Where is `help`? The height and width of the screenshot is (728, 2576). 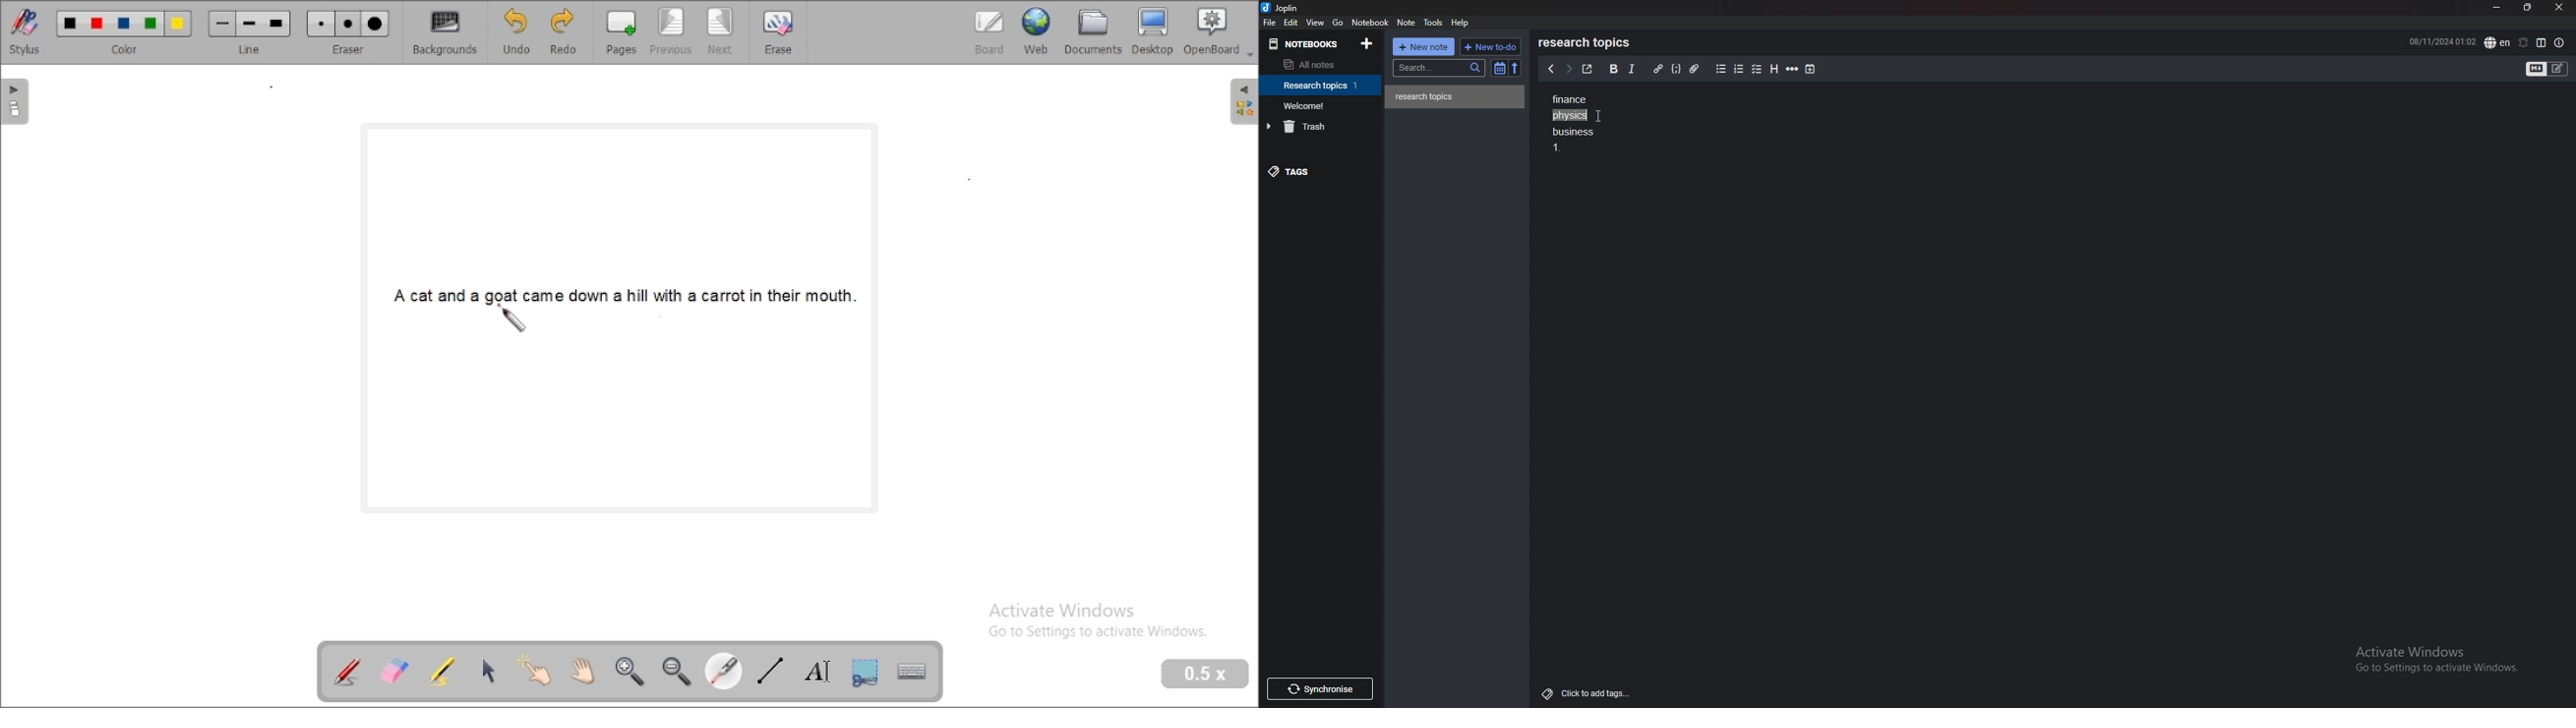 help is located at coordinates (1462, 22).